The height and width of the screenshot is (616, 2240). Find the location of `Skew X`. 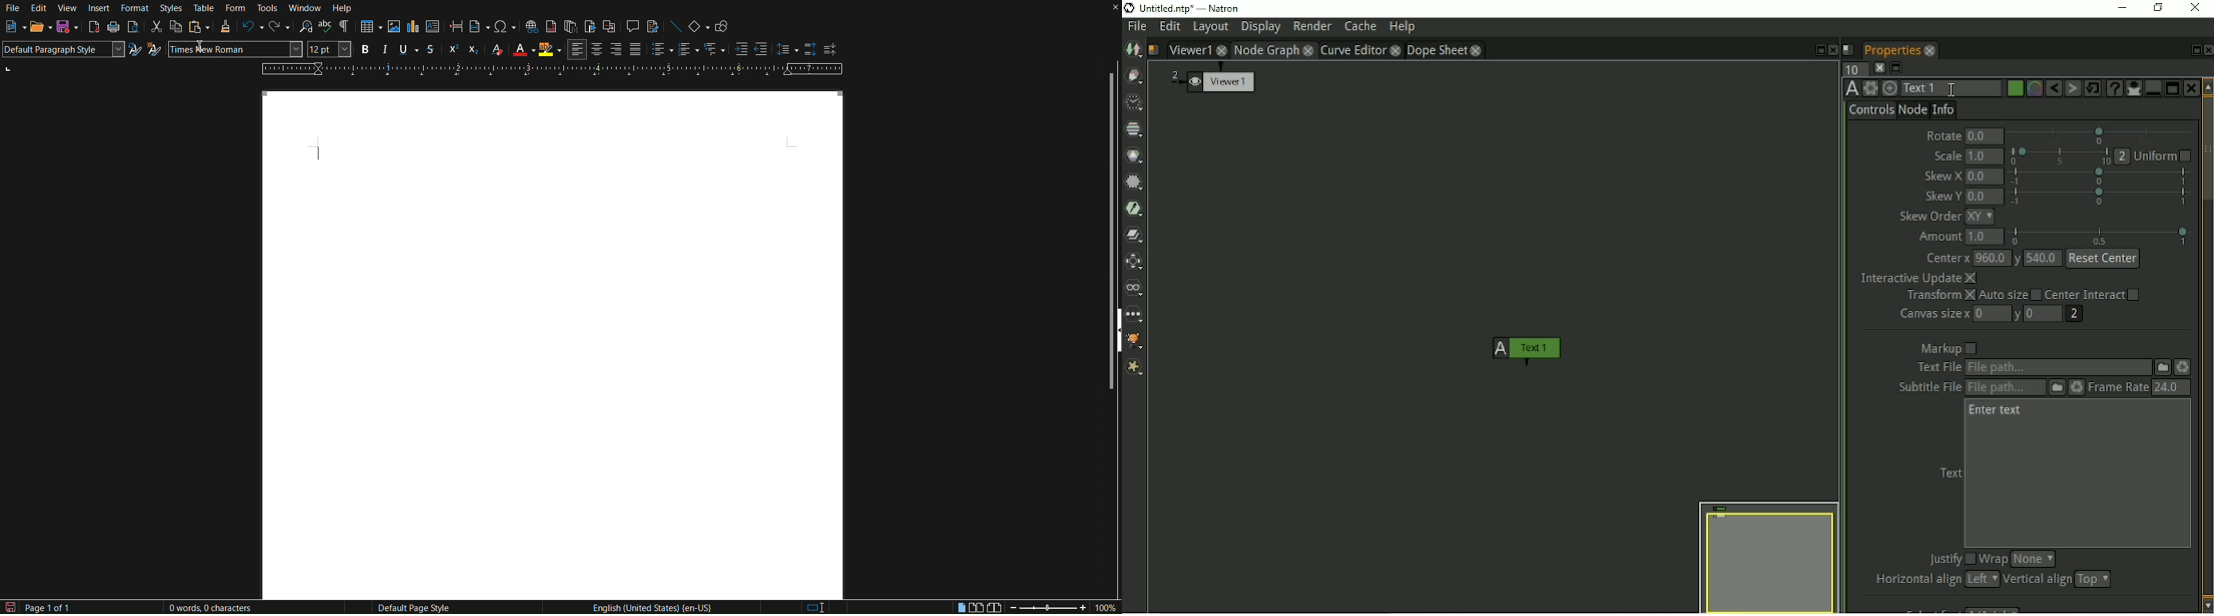

Skew X is located at coordinates (1943, 176).